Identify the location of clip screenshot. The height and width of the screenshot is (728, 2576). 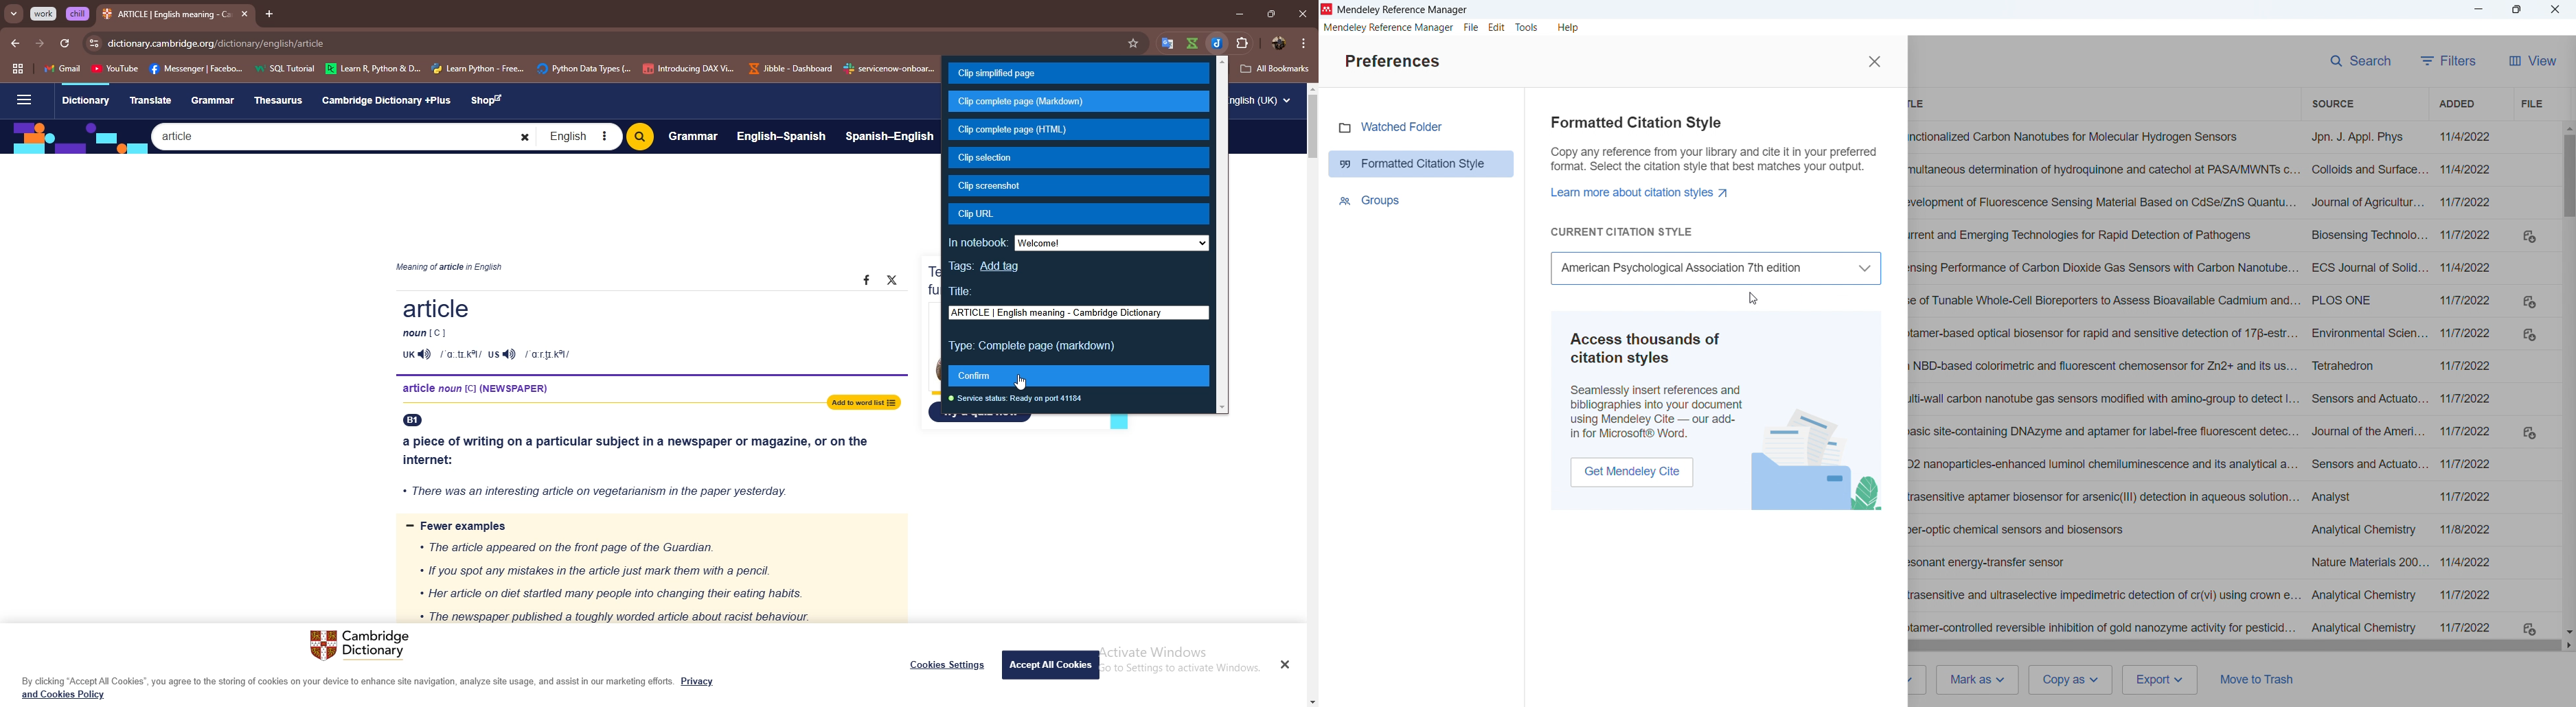
(1079, 186).